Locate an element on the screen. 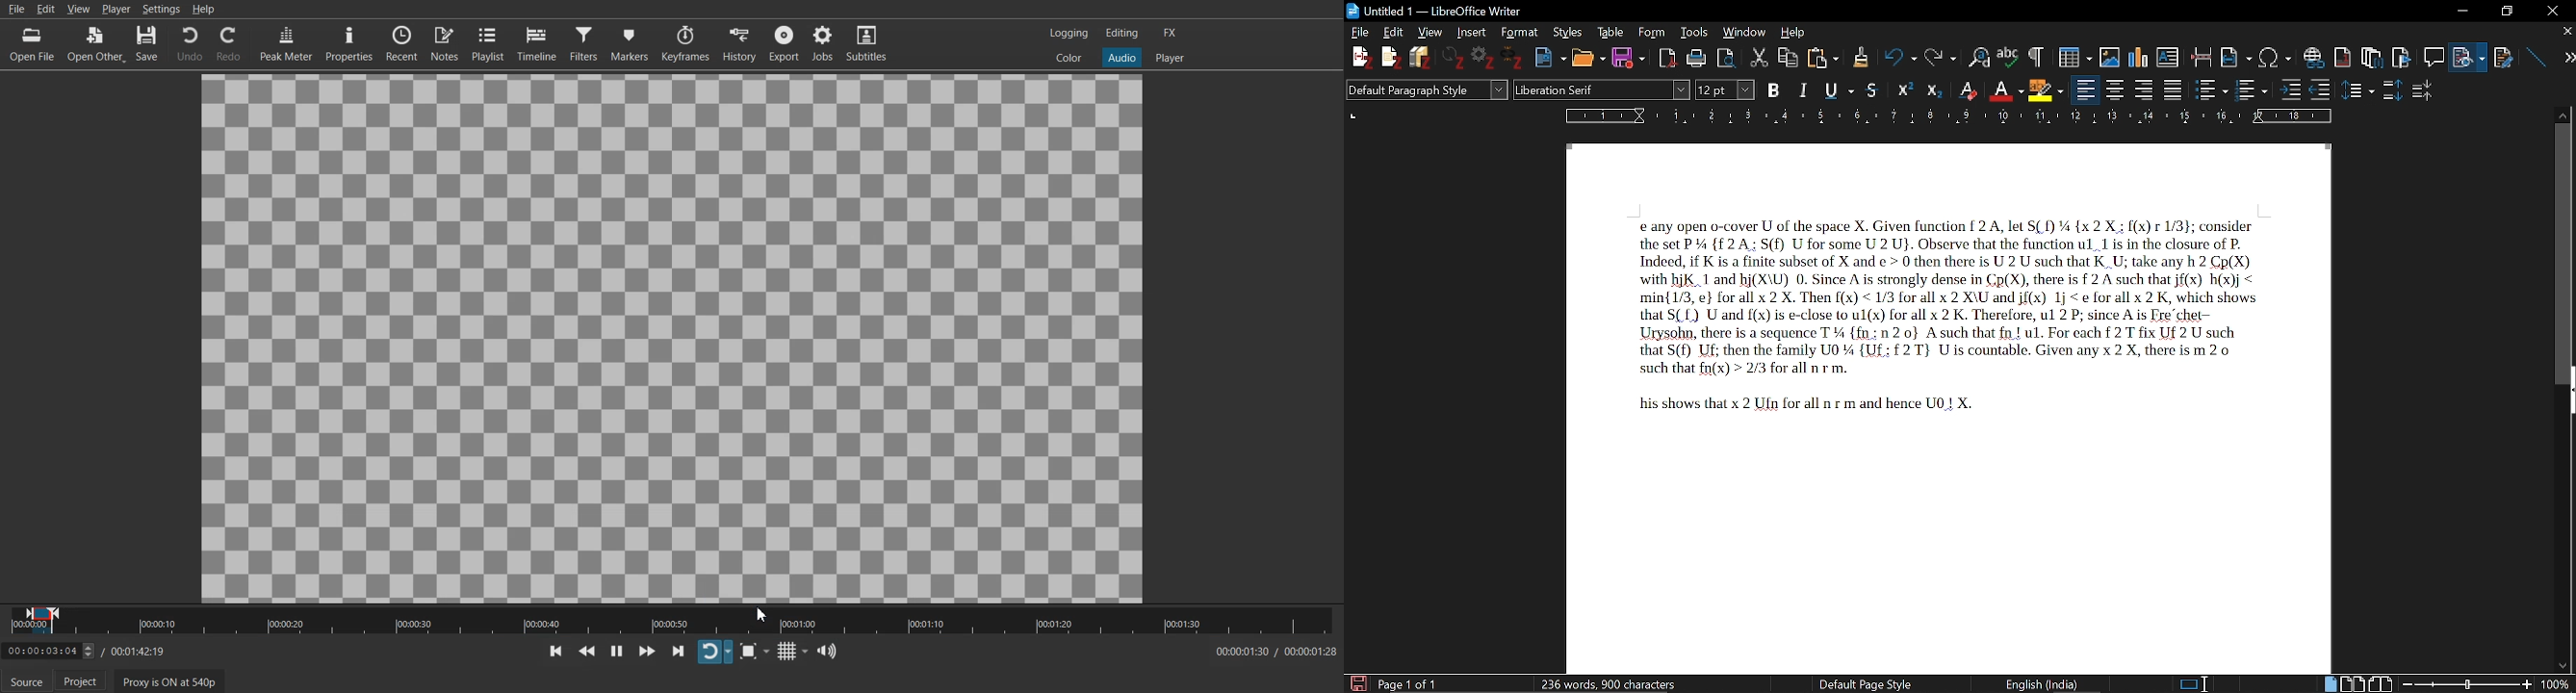  Toggle player looping is located at coordinates (715, 652).